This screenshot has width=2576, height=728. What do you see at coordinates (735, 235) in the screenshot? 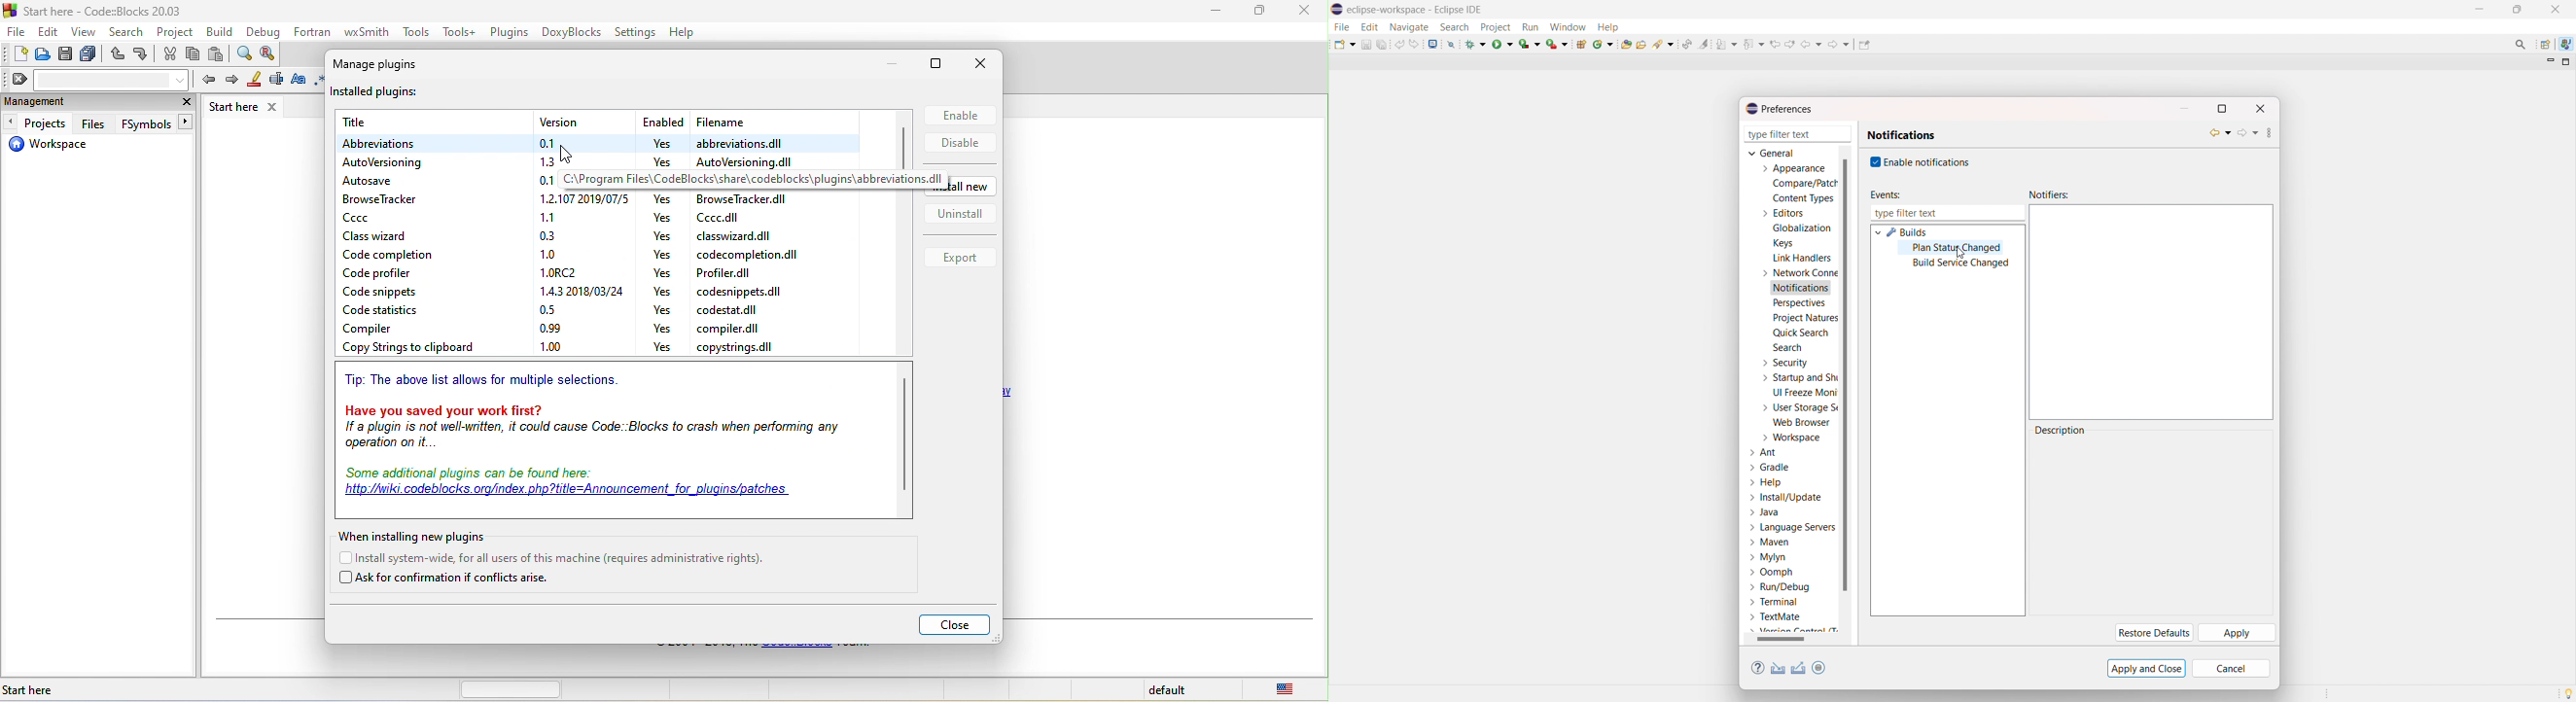
I see `file` at bounding box center [735, 235].